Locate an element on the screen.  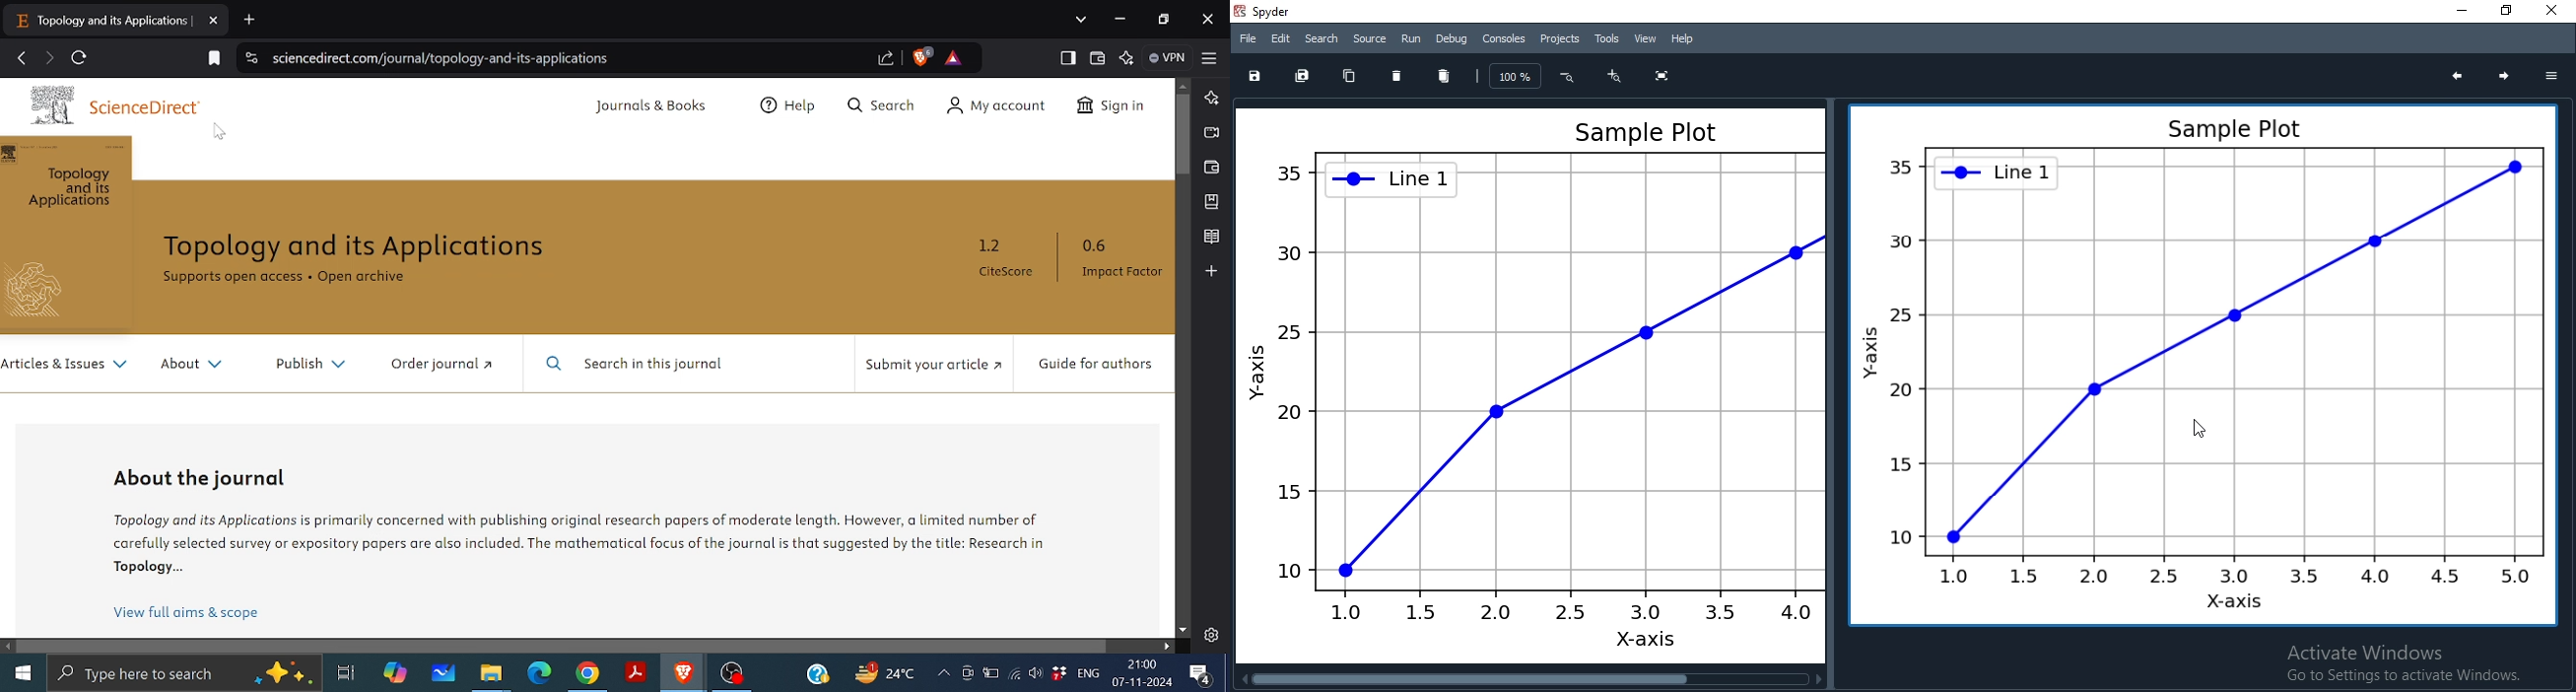
Tools is located at coordinates (1606, 38).